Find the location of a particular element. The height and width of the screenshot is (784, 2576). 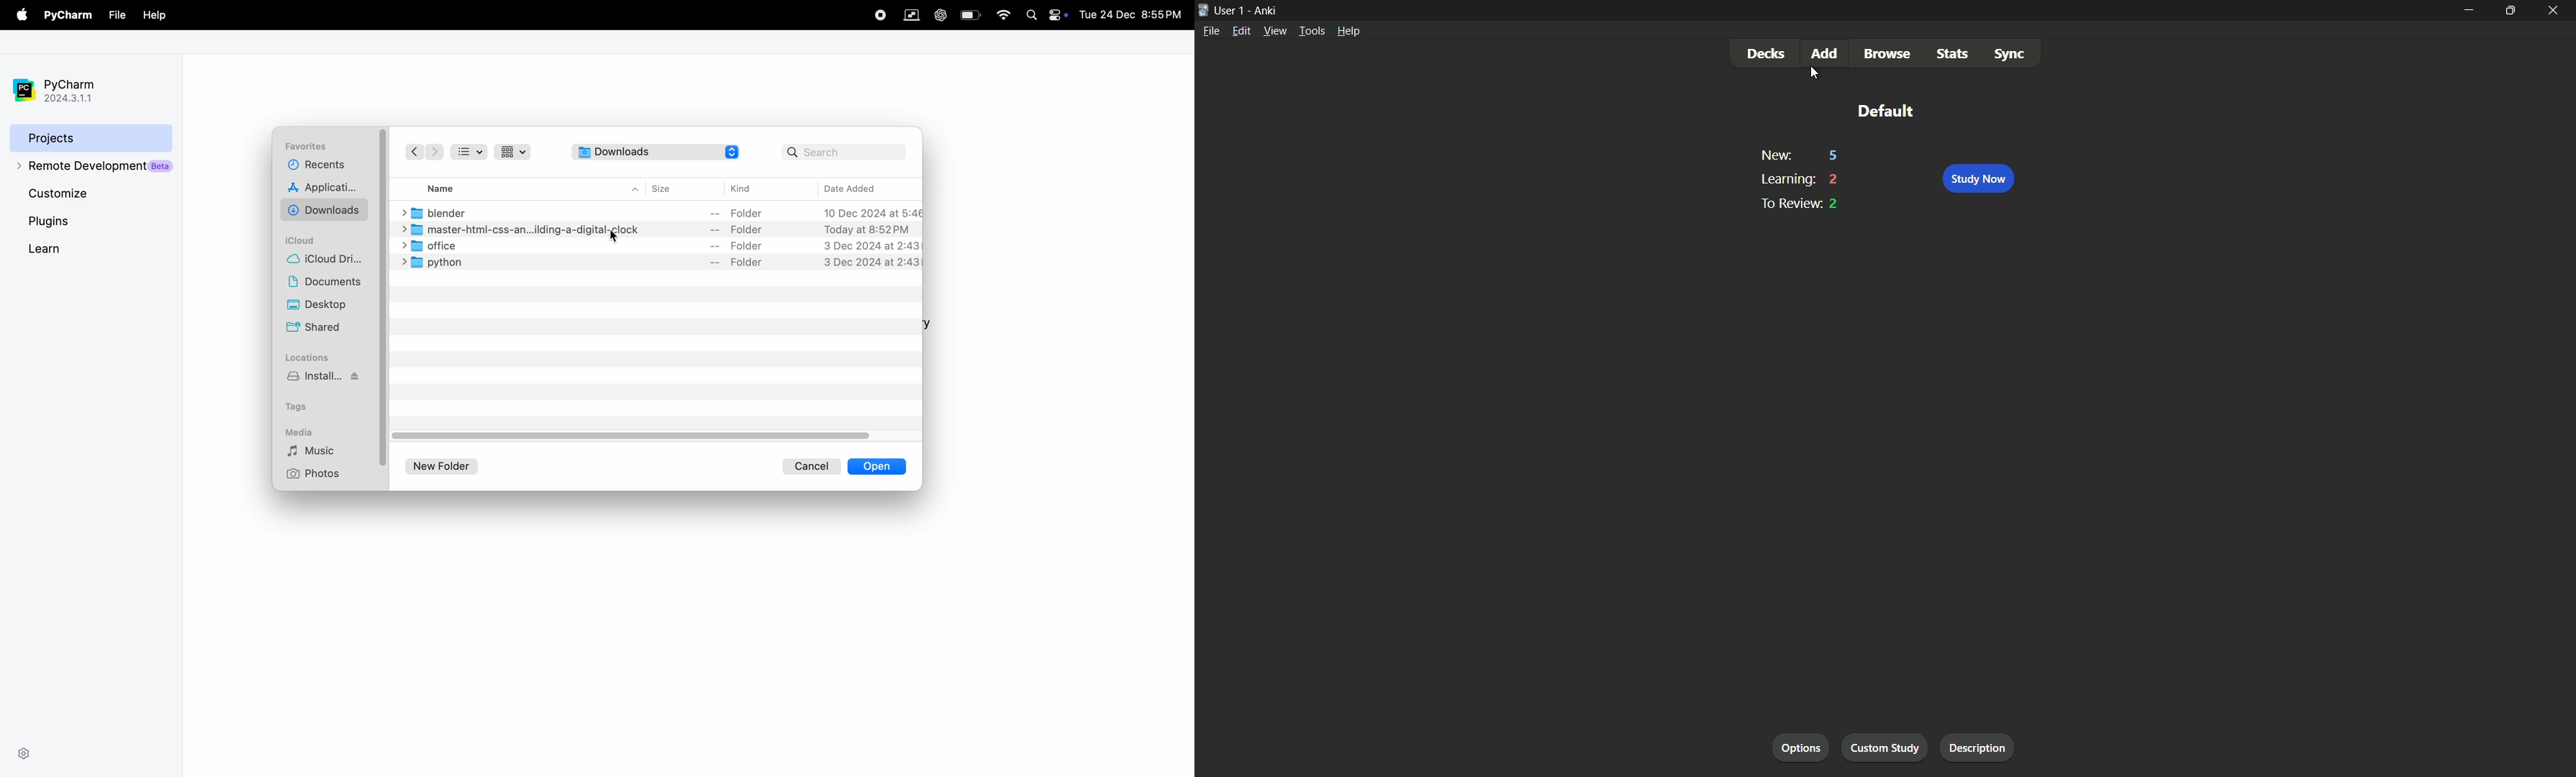

study now is located at coordinates (1979, 178).